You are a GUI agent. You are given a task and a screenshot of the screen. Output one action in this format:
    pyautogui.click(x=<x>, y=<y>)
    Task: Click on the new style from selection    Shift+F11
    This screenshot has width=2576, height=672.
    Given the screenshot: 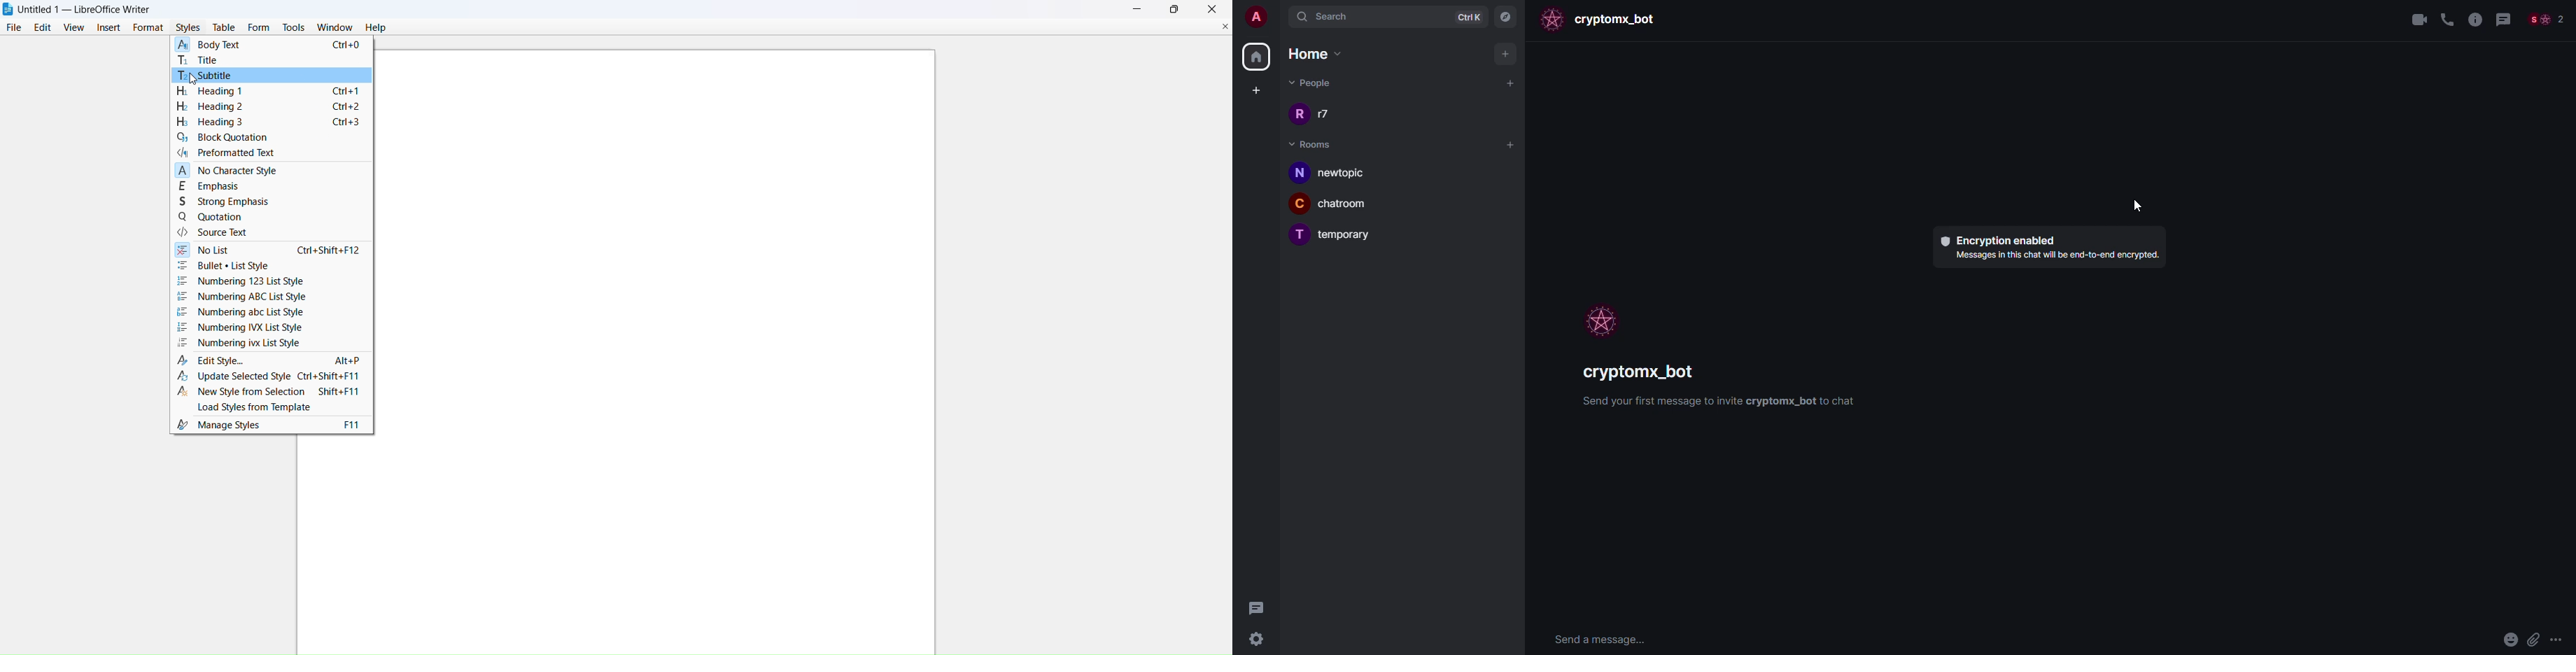 What is the action you would take?
    pyautogui.click(x=270, y=392)
    